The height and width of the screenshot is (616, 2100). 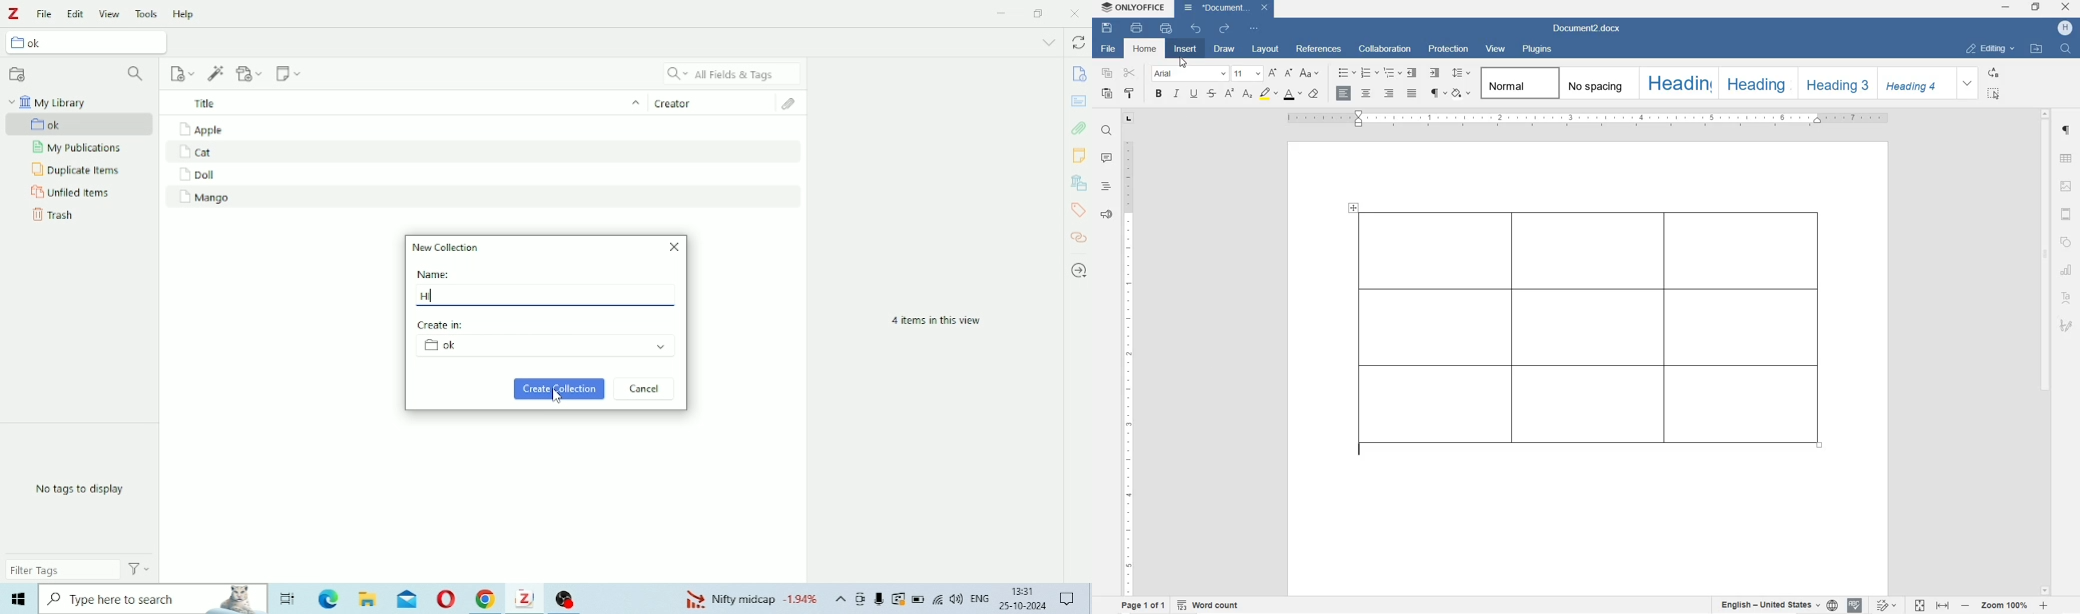 I want to click on increase indent, so click(x=1435, y=74).